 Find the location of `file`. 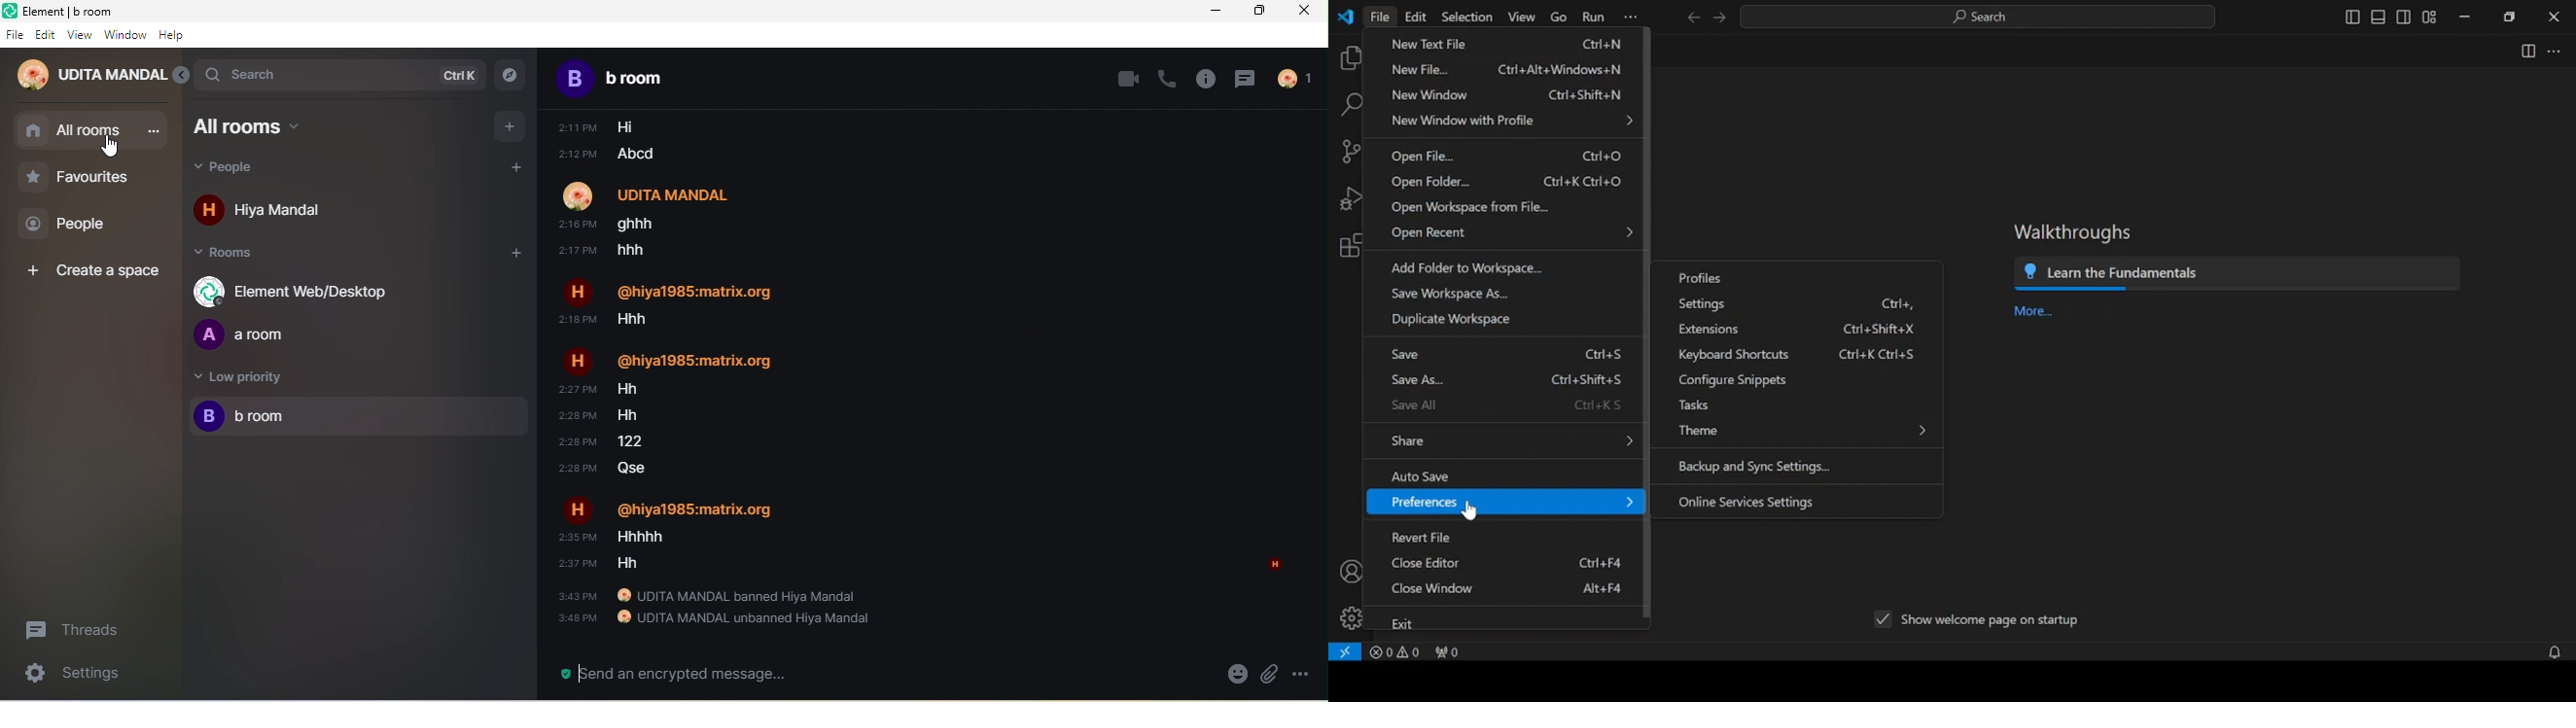

file is located at coordinates (14, 34).